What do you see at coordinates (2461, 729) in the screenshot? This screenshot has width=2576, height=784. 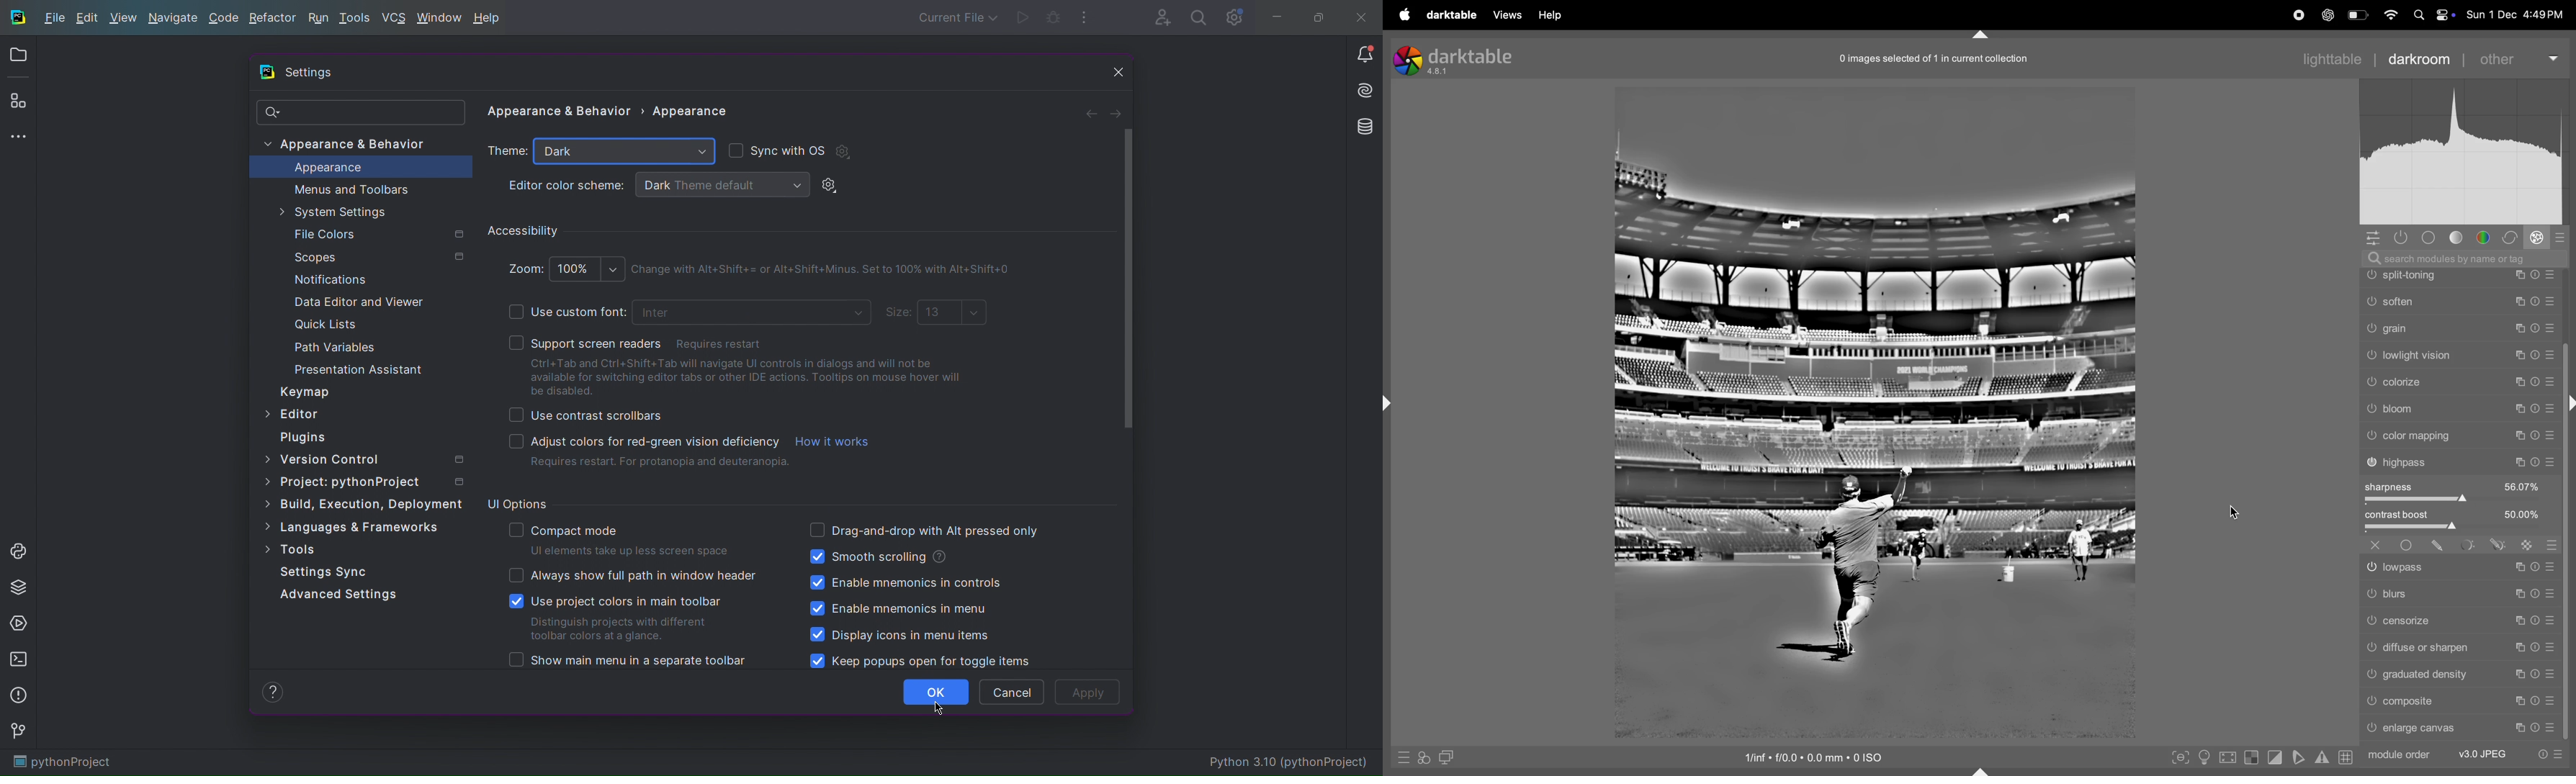 I see `enlarge canvas` at bounding box center [2461, 729].